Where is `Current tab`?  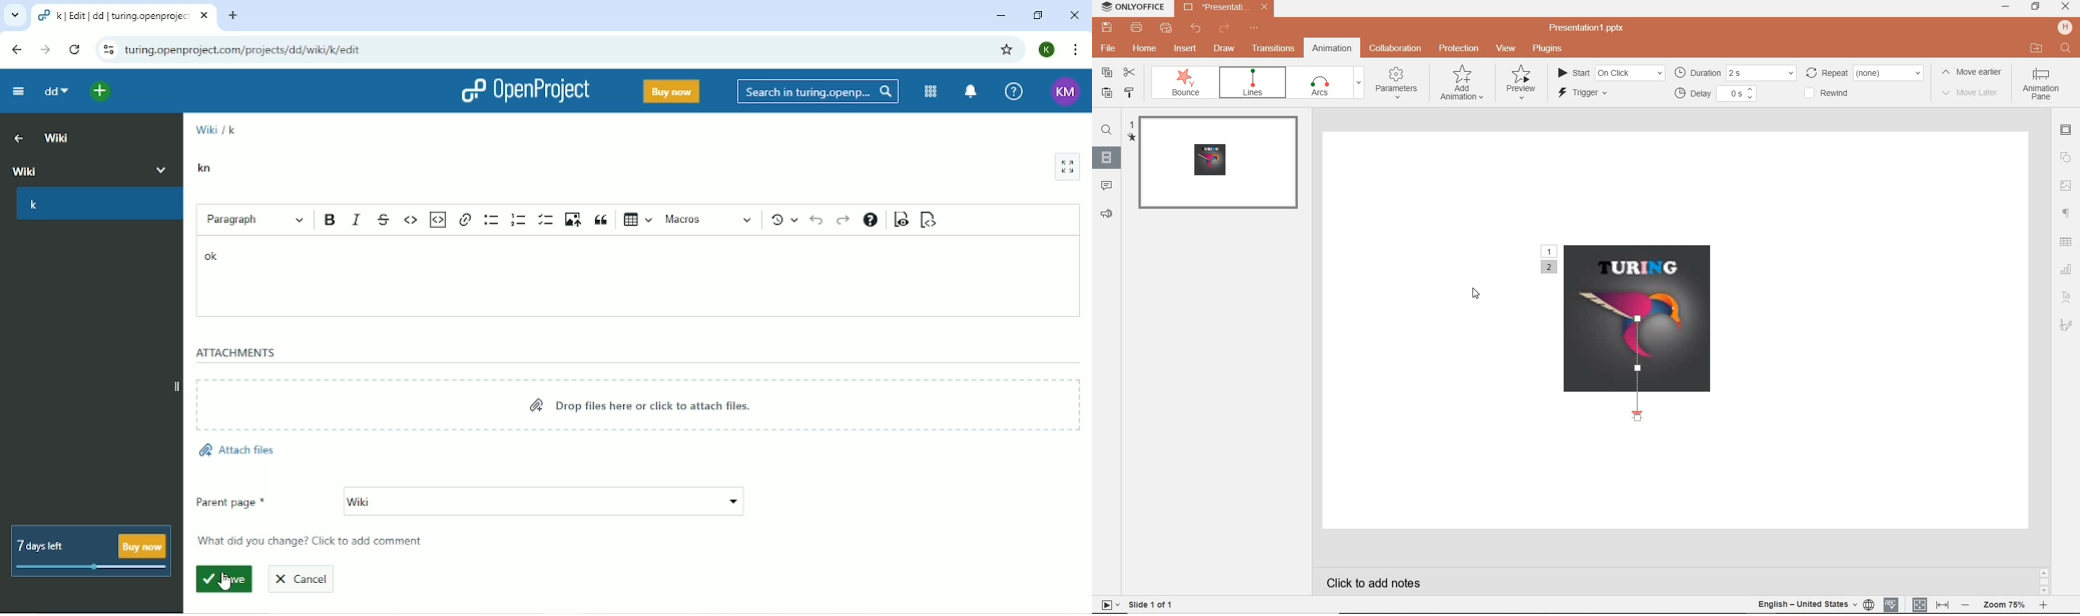
Current tab is located at coordinates (122, 18).